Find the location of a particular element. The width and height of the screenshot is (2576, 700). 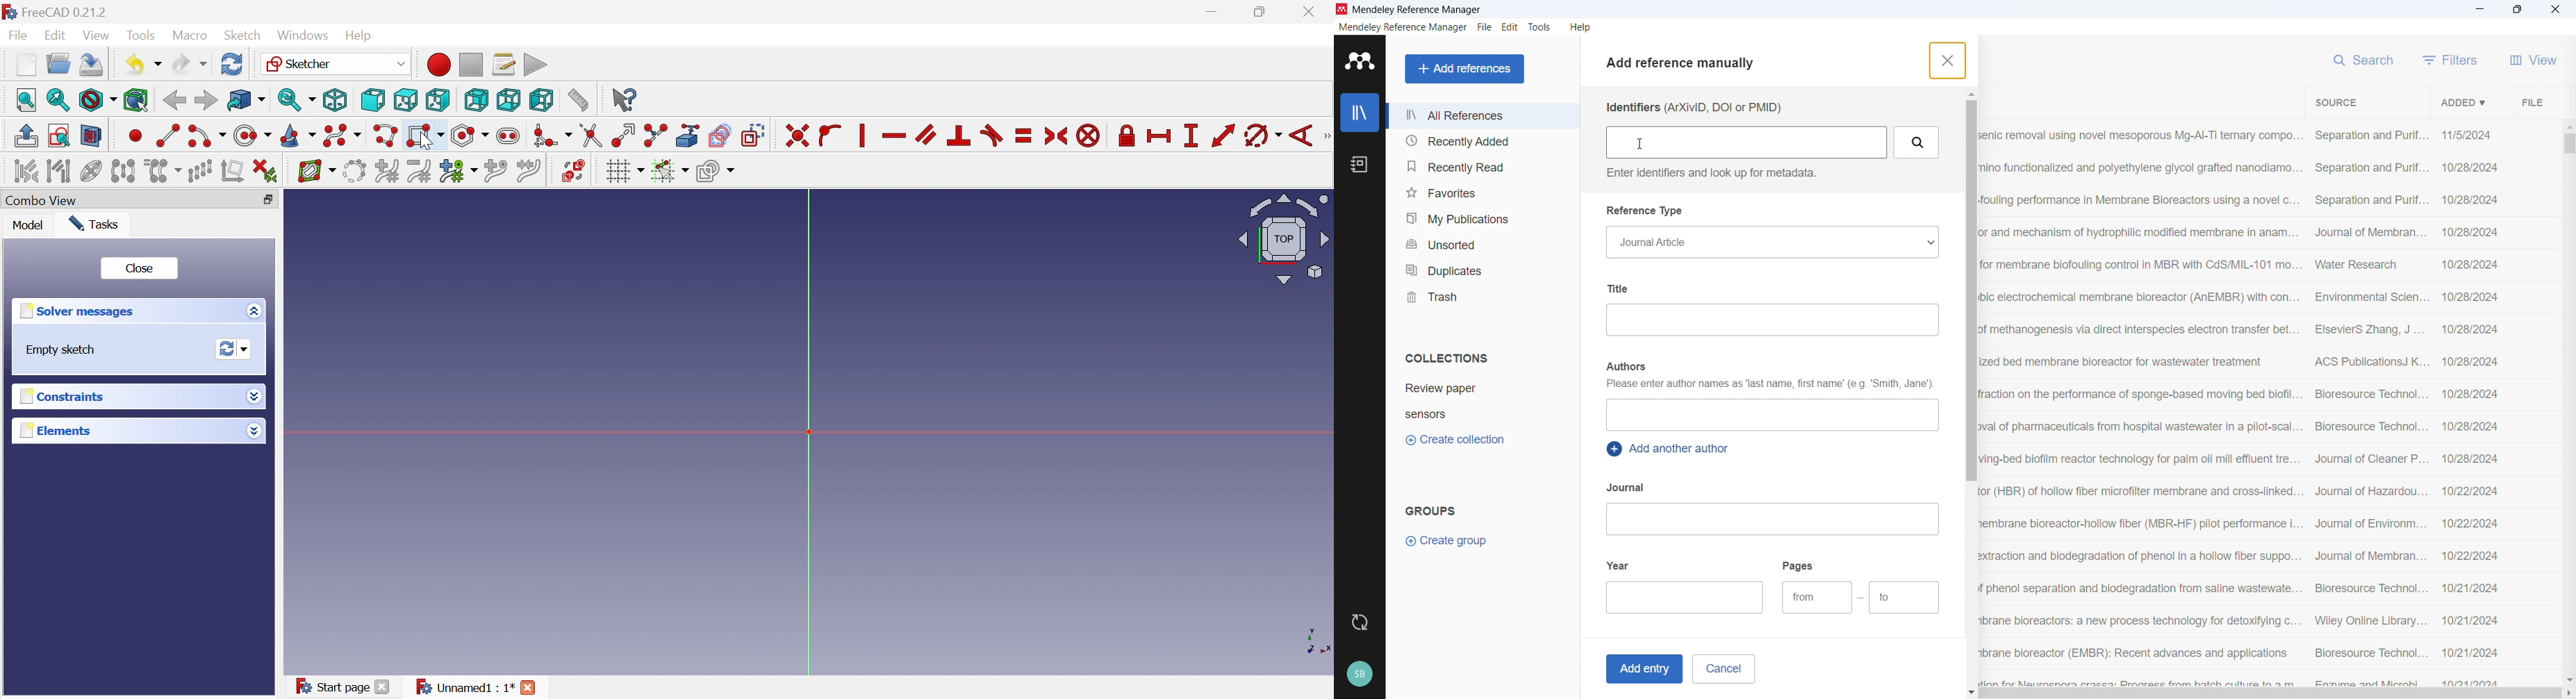

Clone is located at coordinates (163, 171).